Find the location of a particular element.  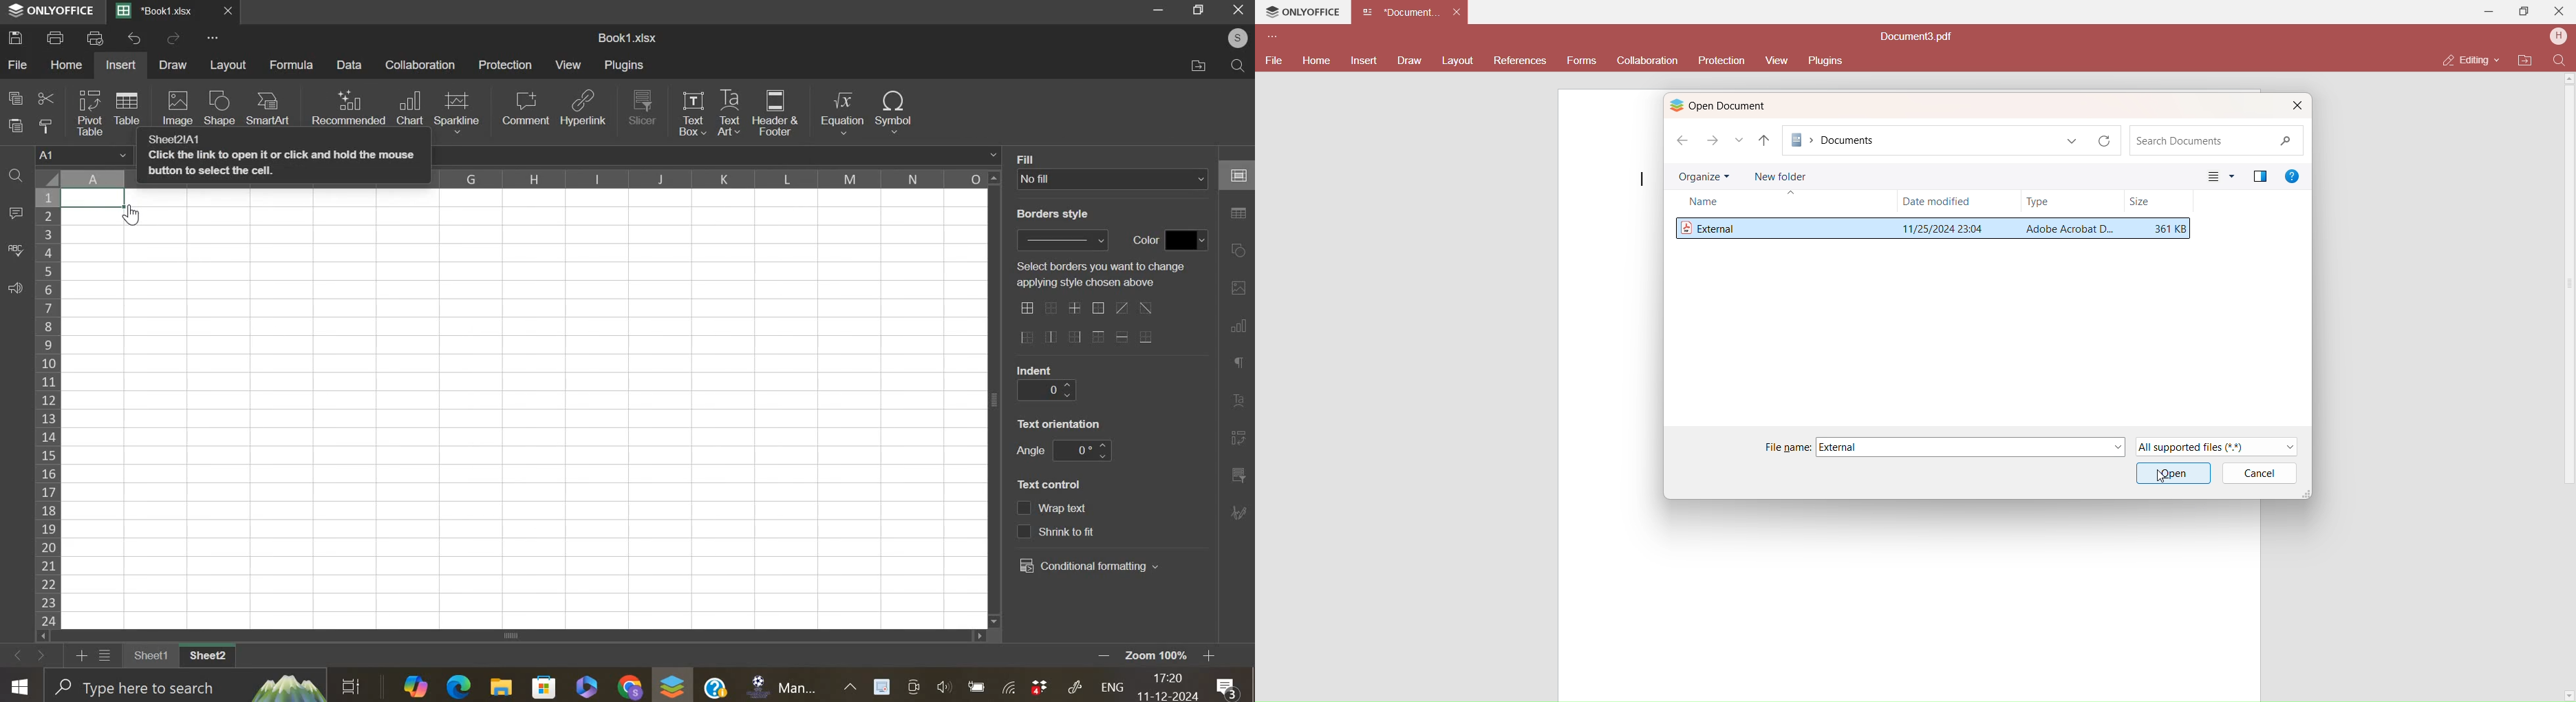

view is located at coordinates (569, 64).